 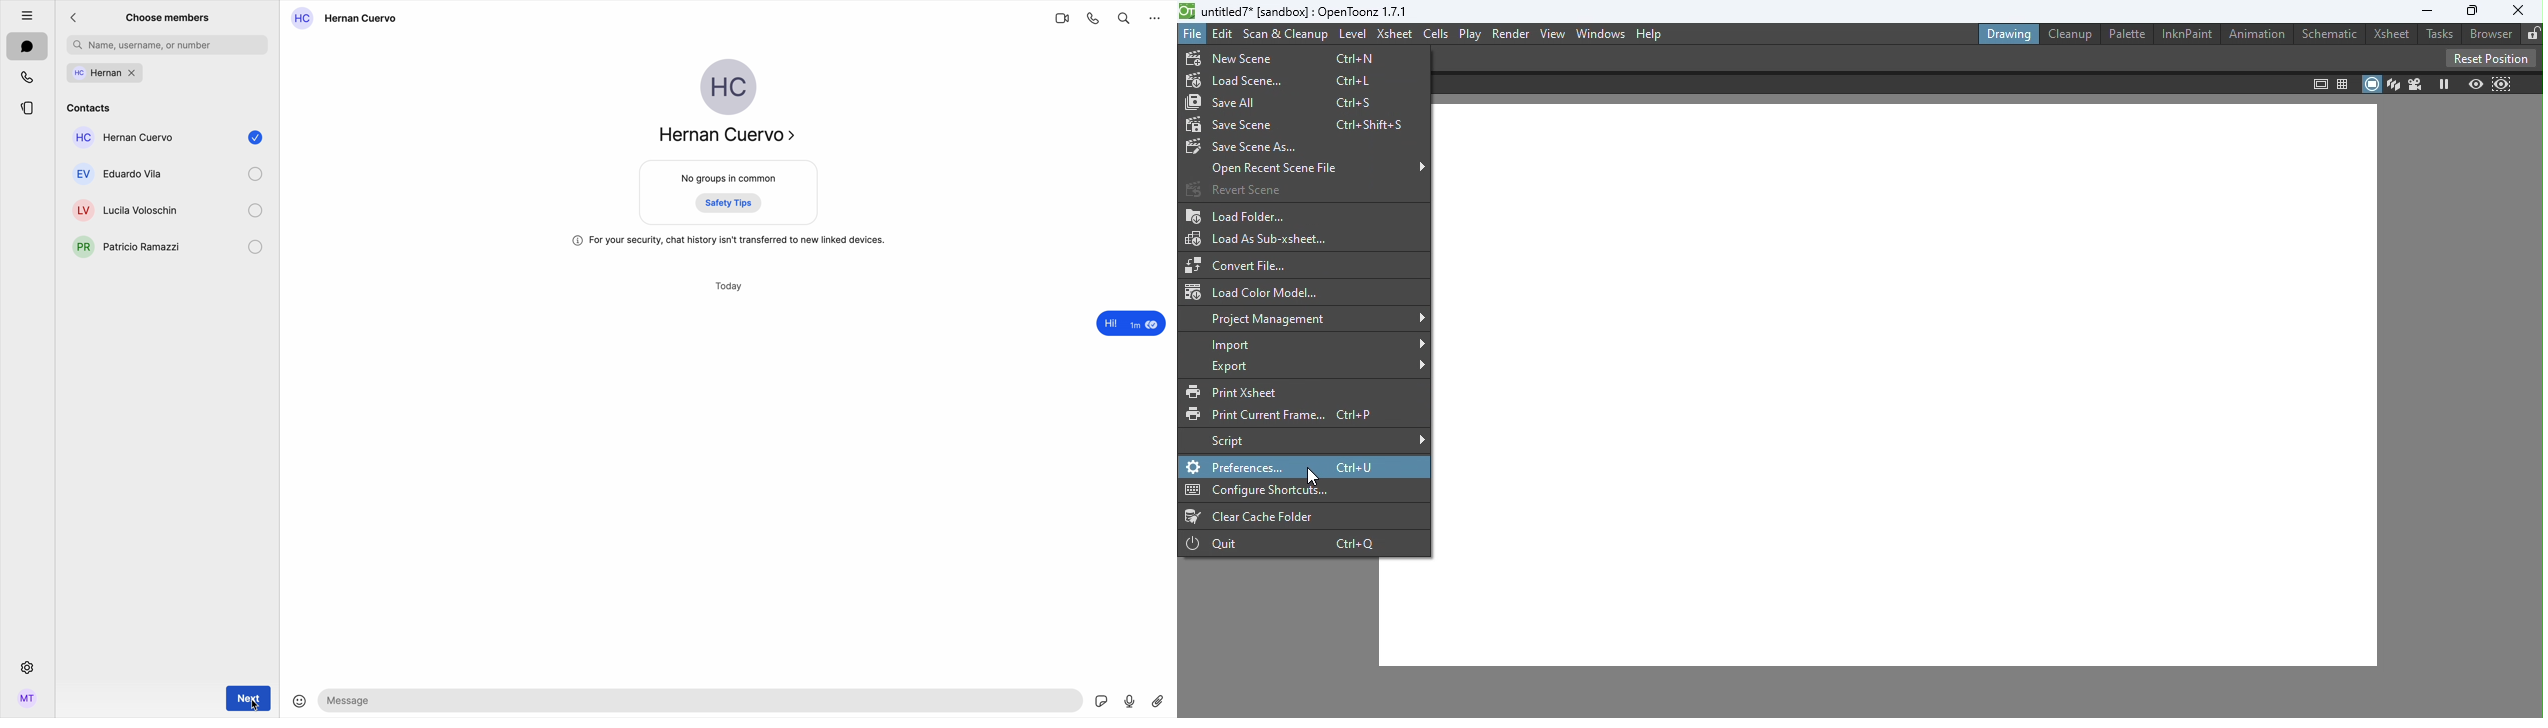 What do you see at coordinates (168, 74) in the screenshot?
I see `hernan` at bounding box center [168, 74].